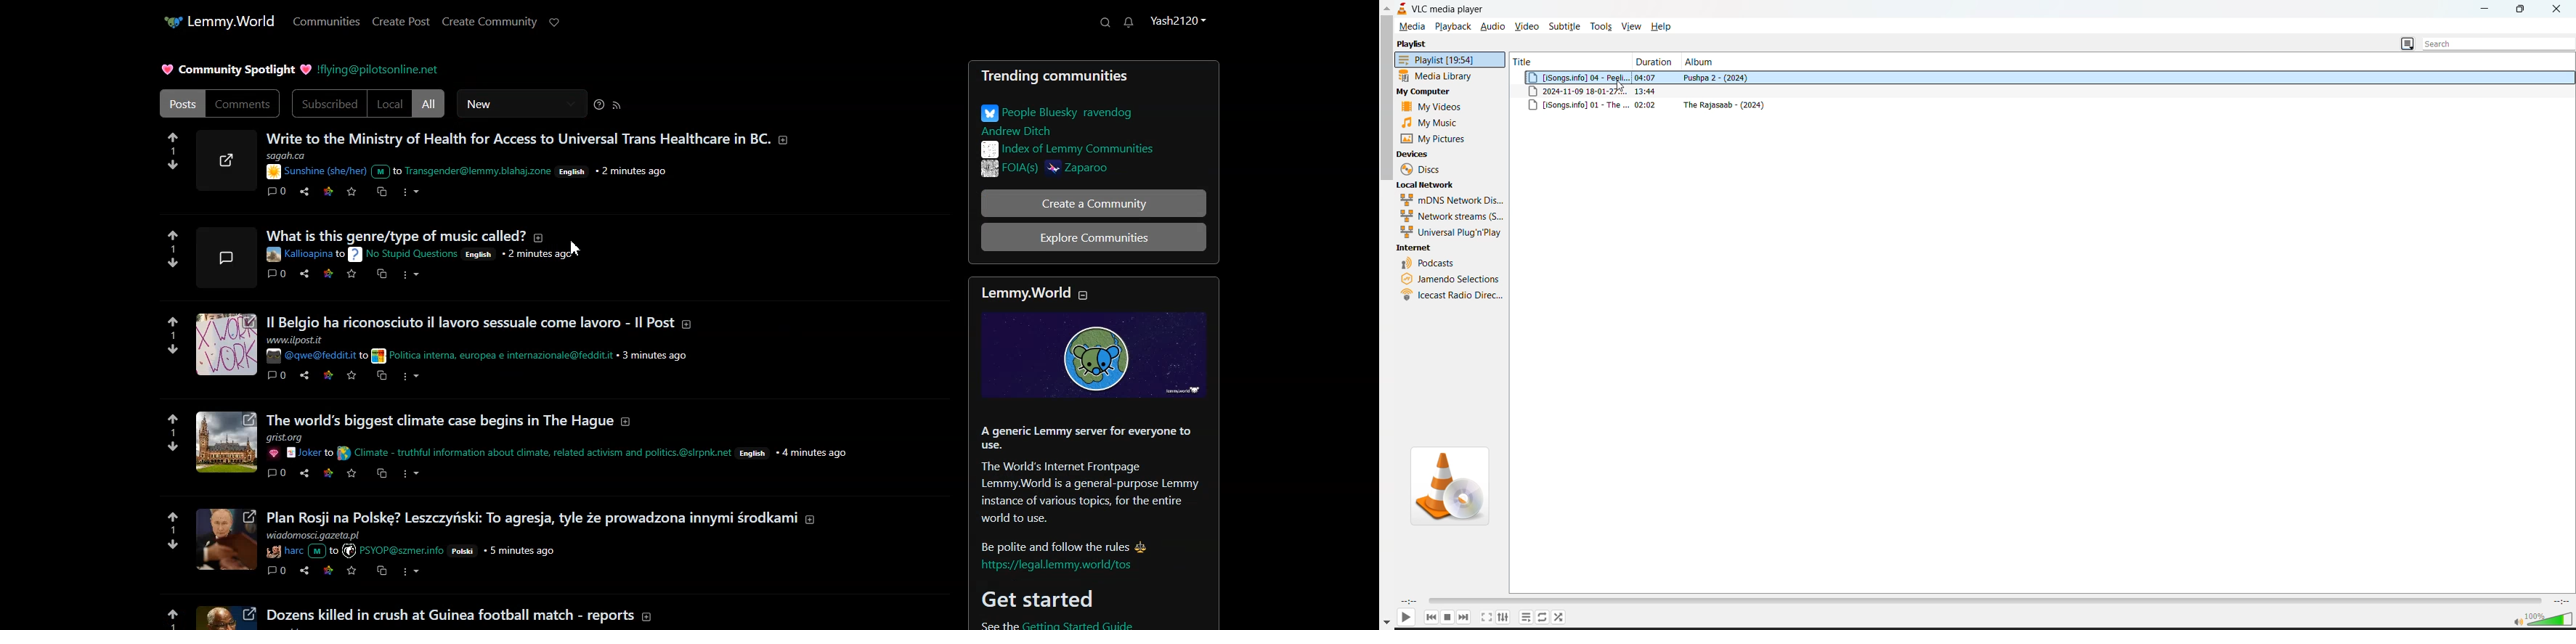 The image size is (2576, 644). Describe the element at coordinates (174, 351) in the screenshot. I see `downvotes` at that location.